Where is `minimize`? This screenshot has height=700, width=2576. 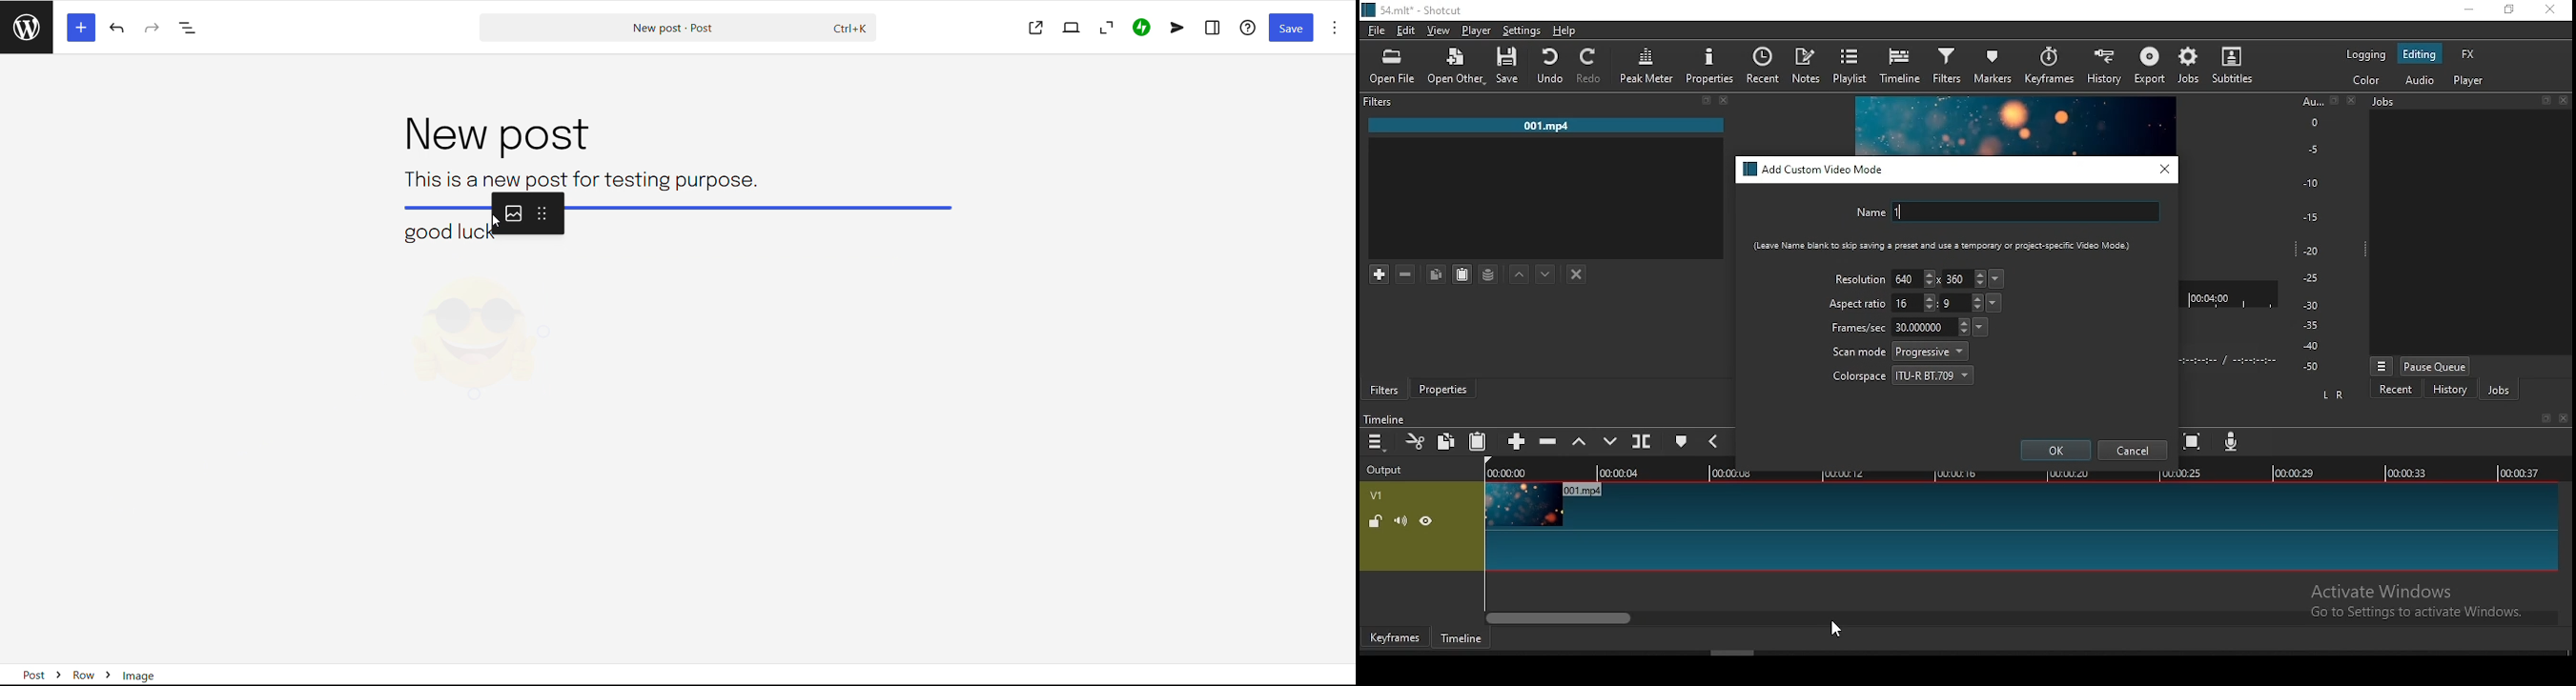 minimize is located at coordinates (2468, 10).